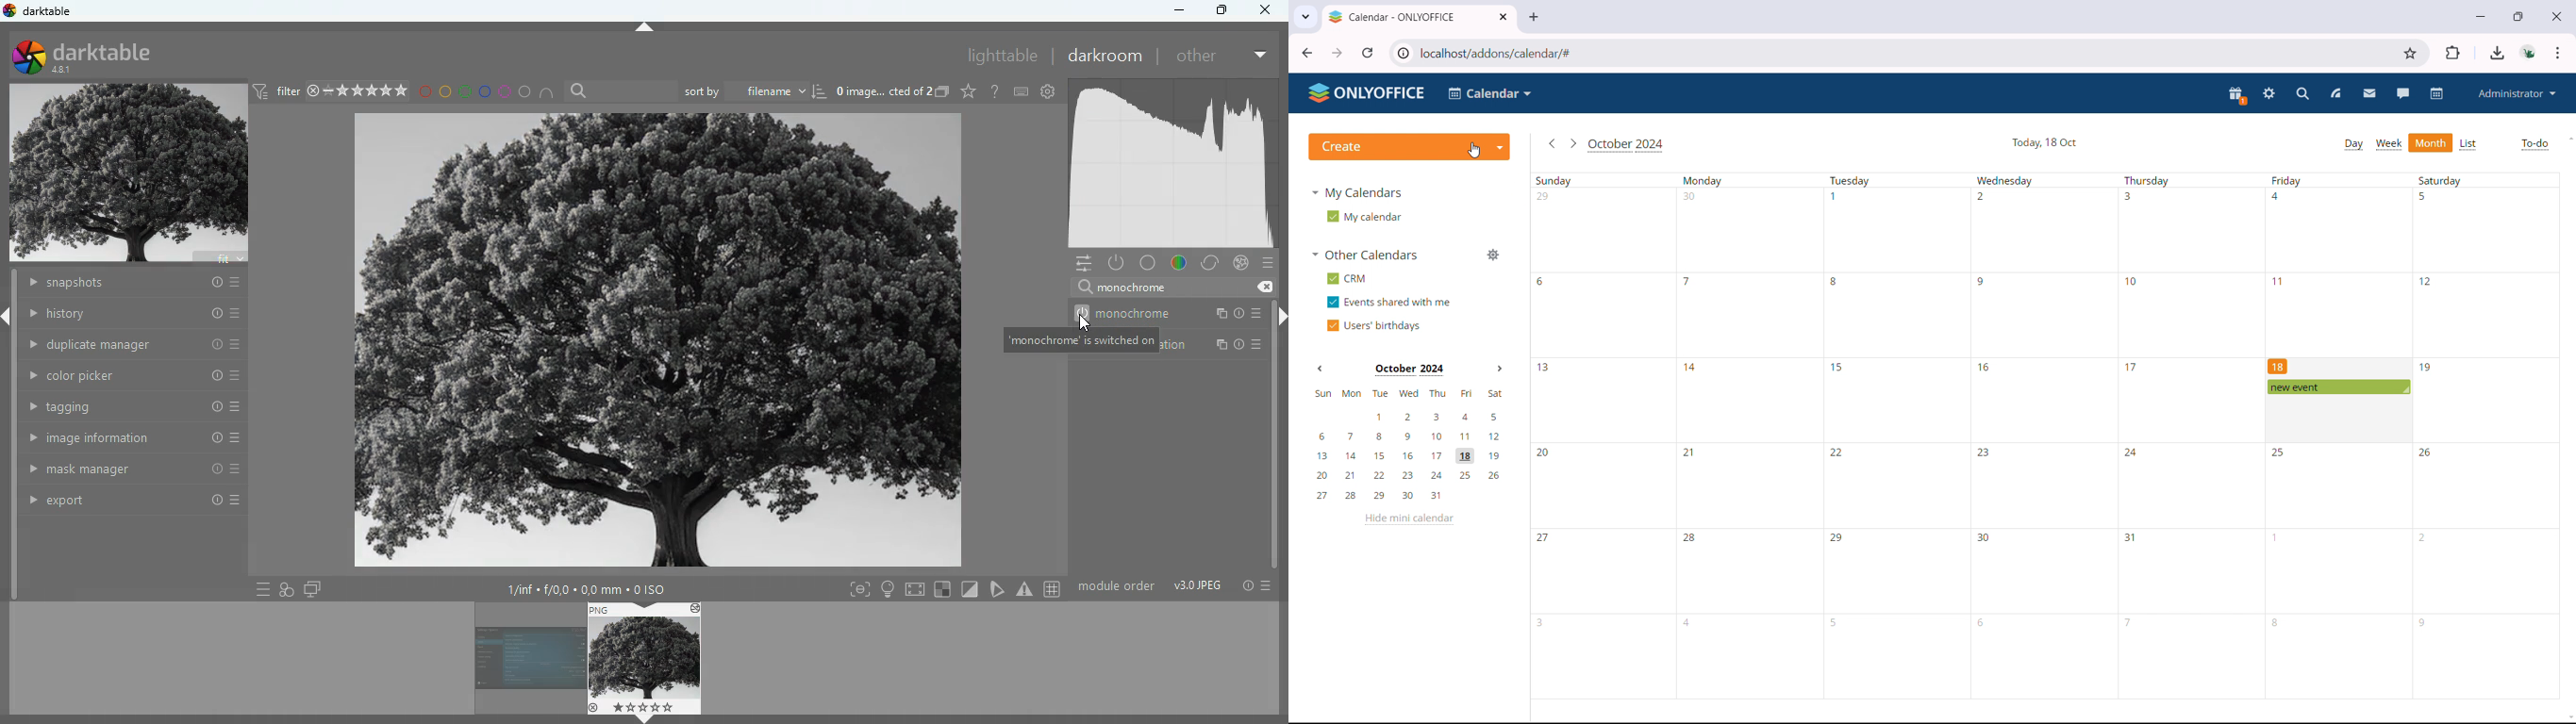 The width and height of the screenshot is (2576, 728). I want to click on Previous month, so click(1319, 369).